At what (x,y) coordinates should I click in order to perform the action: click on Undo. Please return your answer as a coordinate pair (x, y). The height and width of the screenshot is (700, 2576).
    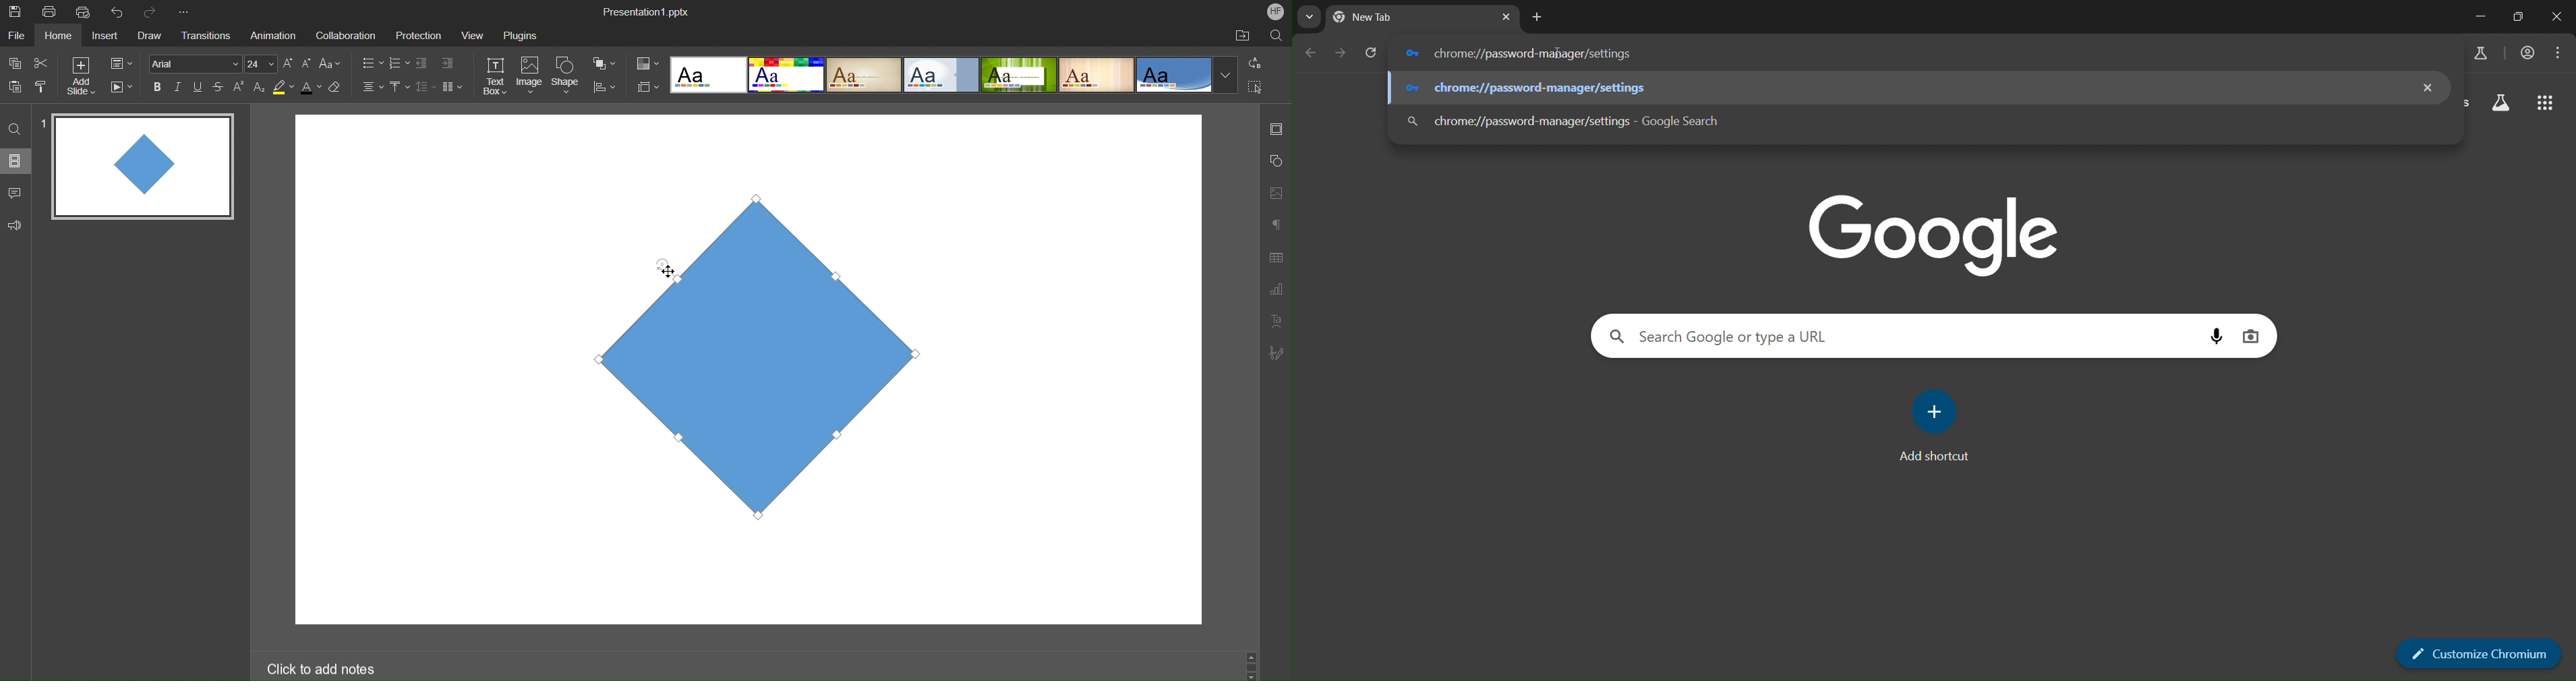
    Looking at the image, I should click on (117, 9).